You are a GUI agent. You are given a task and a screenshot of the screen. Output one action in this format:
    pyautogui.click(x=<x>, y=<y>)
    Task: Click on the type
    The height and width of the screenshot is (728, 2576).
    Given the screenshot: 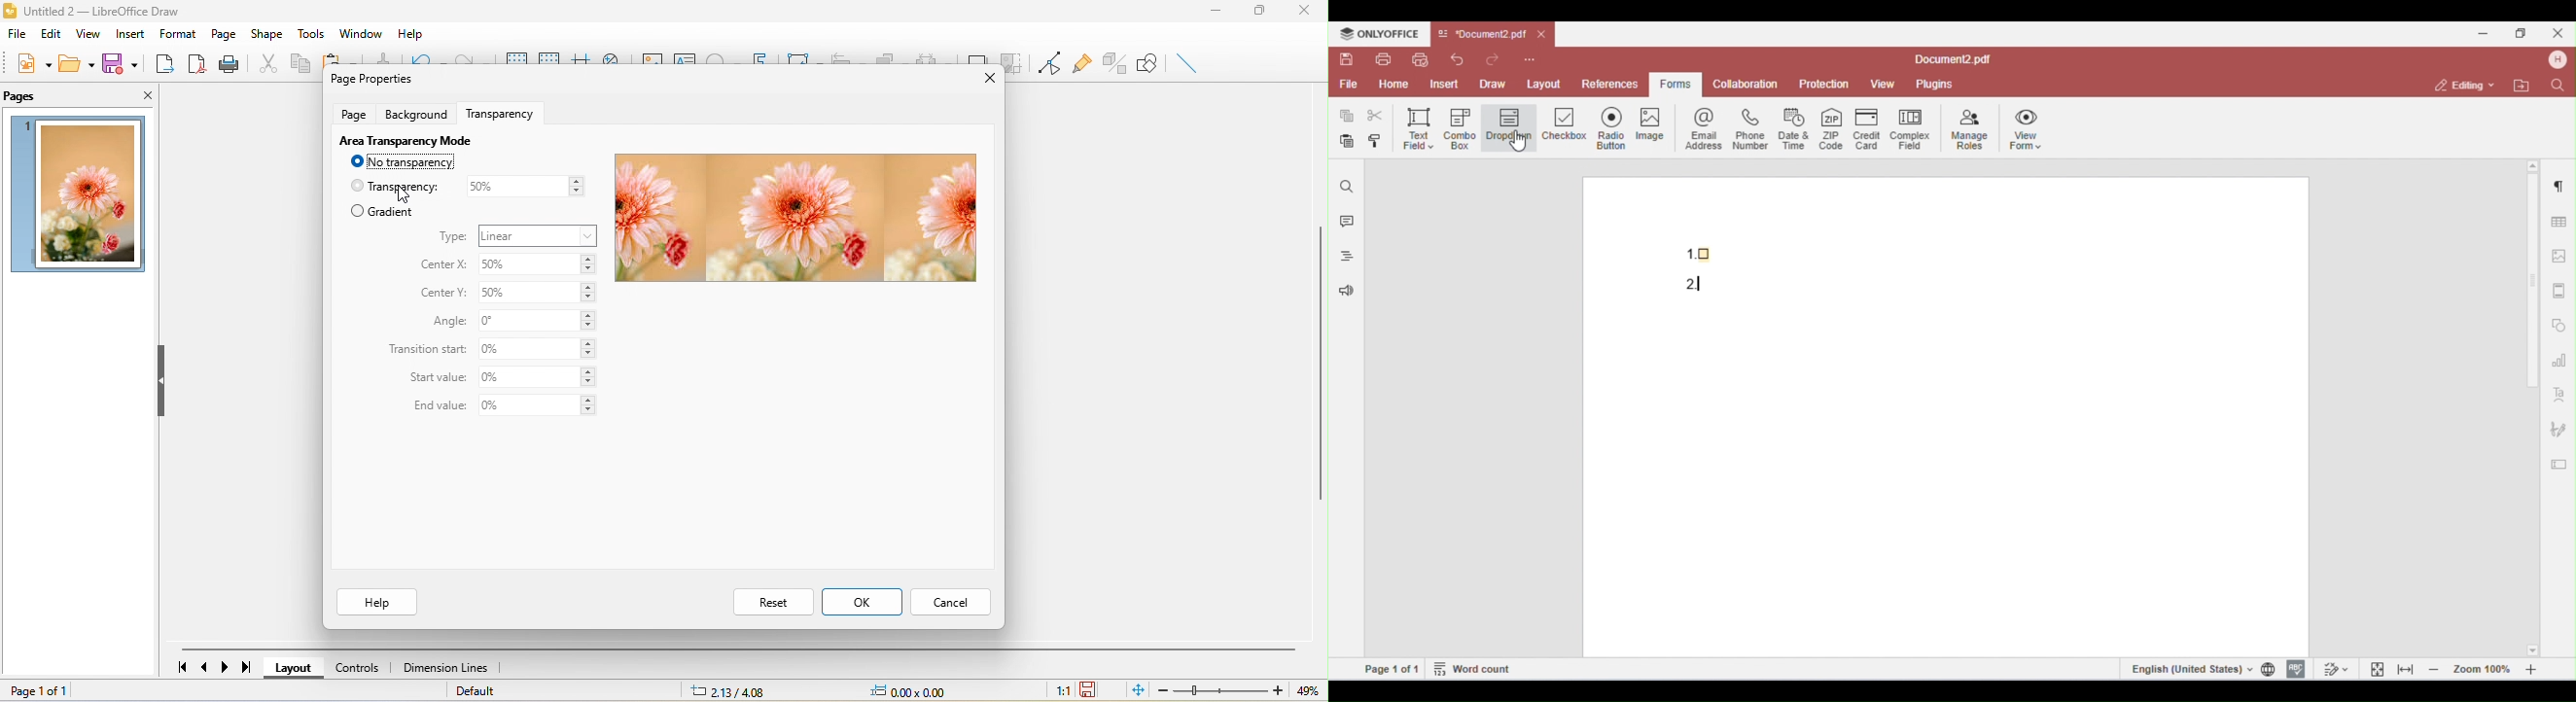 What is the action you would take?
    pyautogui.click(x=453, y=237)
    